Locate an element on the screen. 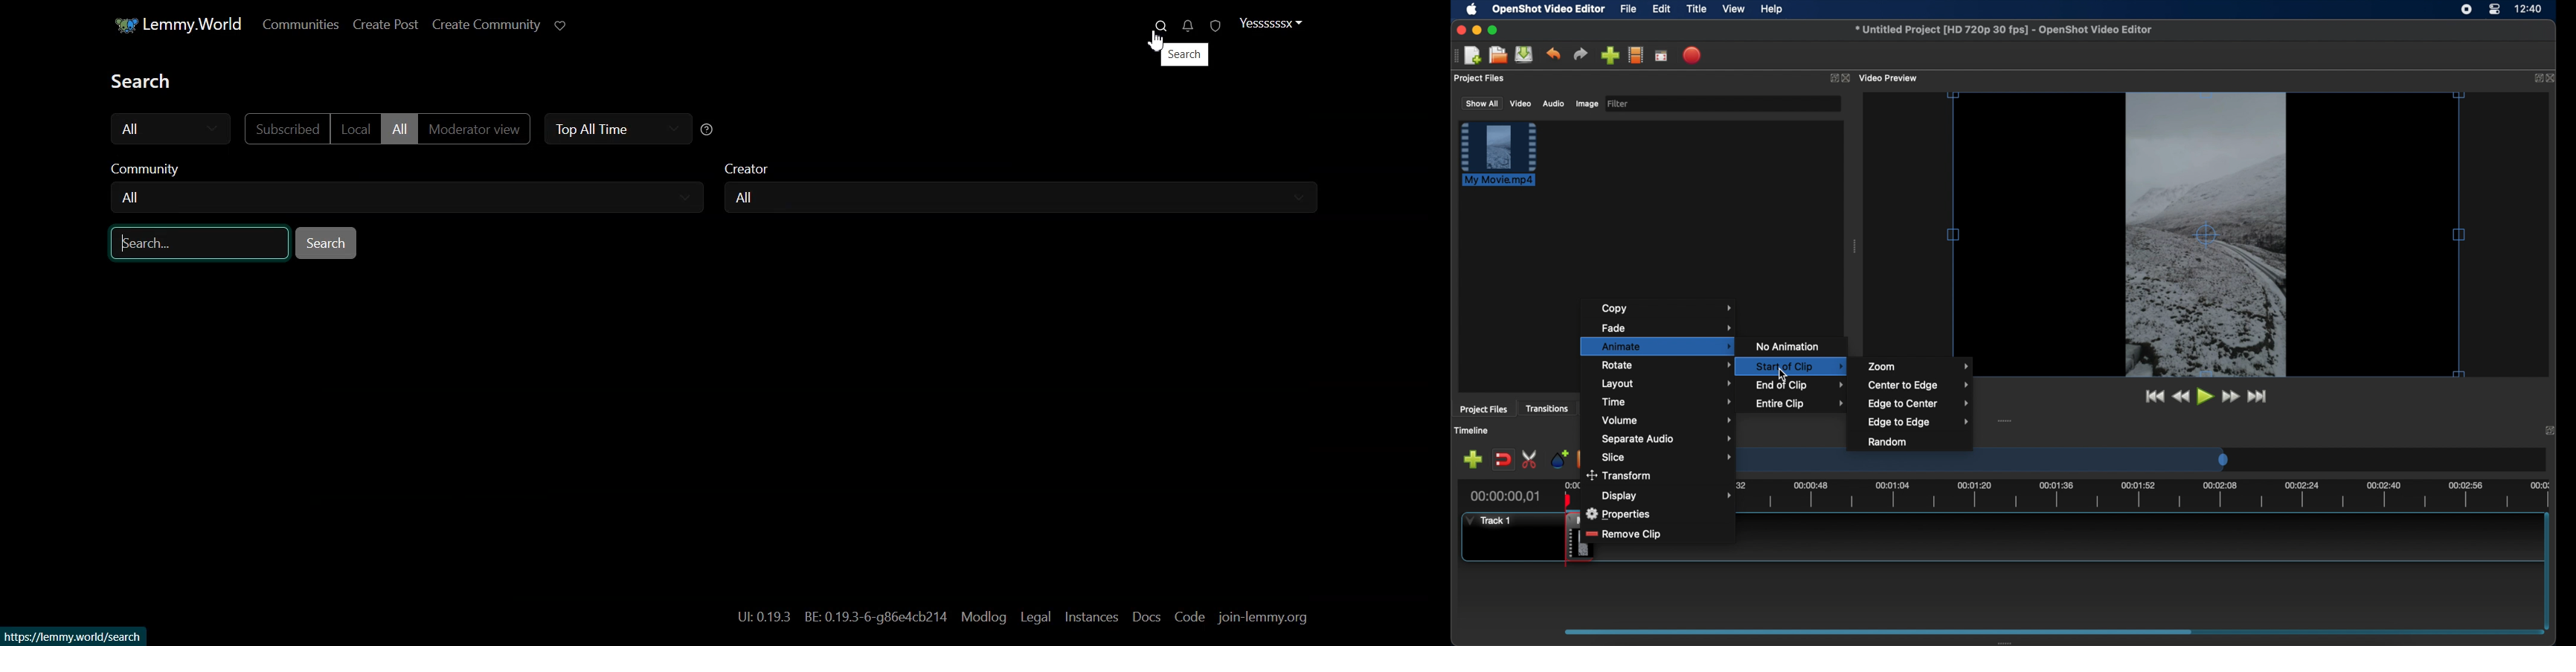 Image resolution: width=2576 pixels, height=672 pixels. layout menu is located at coordinates (1667, 384).